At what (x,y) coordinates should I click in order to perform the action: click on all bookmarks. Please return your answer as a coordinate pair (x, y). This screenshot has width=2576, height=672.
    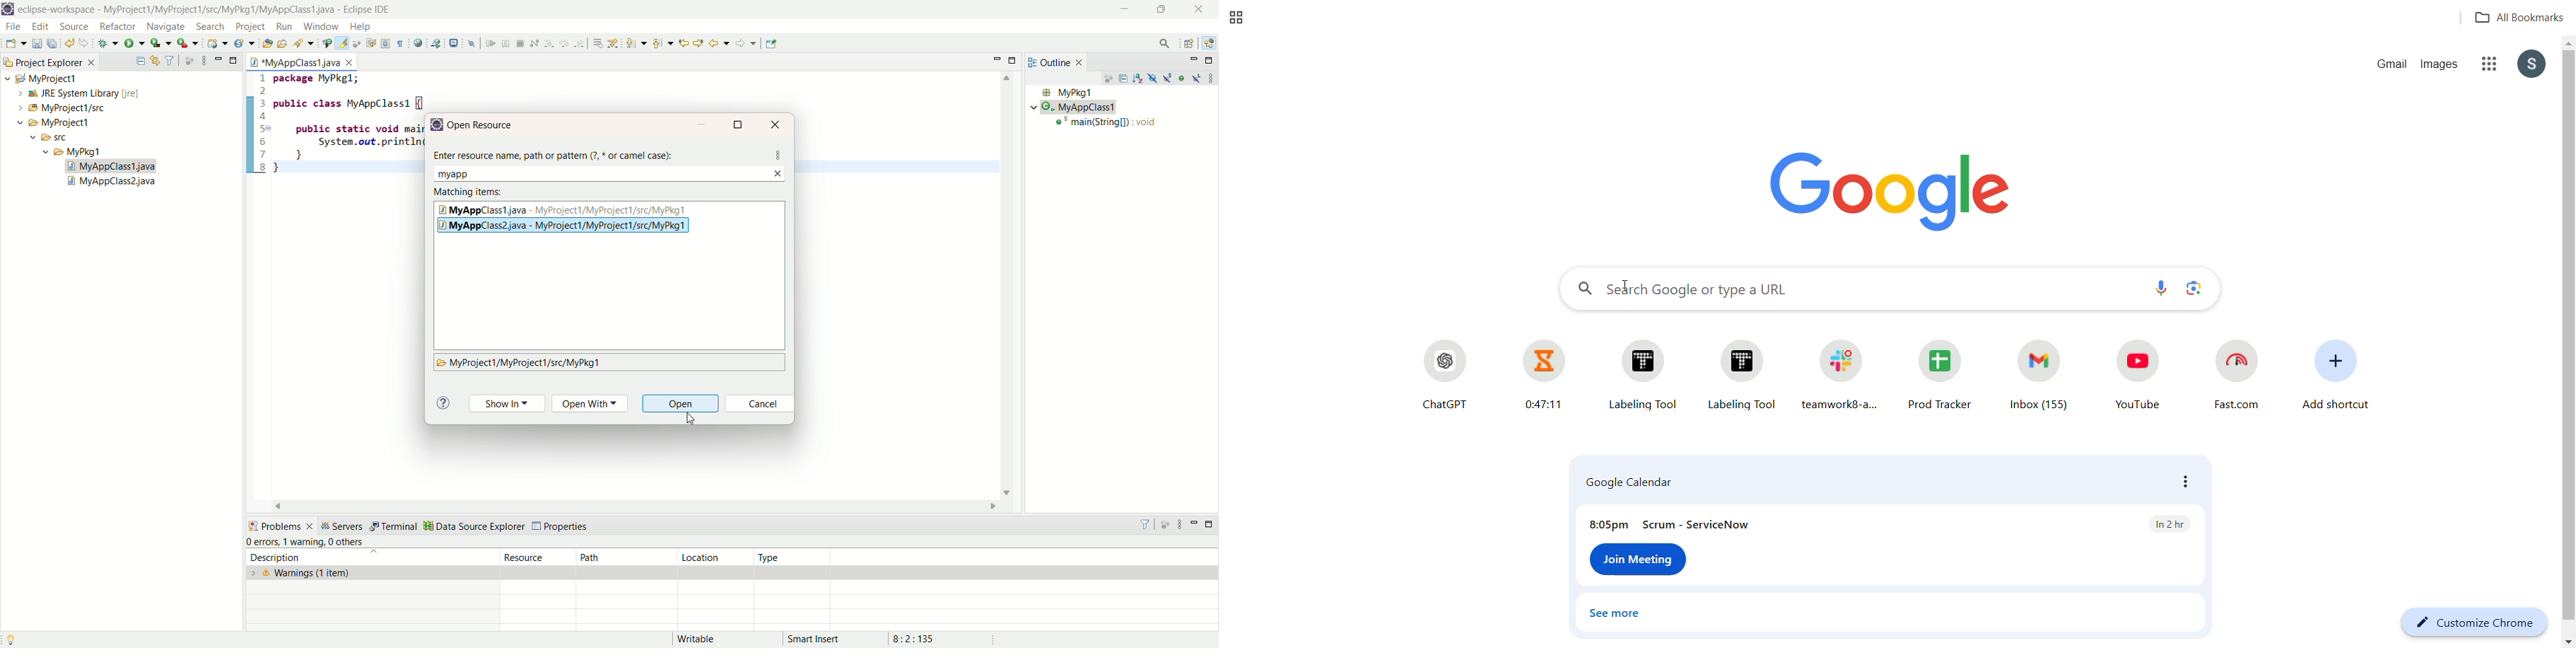
    Looking at the image, I should click on (2513, 18).